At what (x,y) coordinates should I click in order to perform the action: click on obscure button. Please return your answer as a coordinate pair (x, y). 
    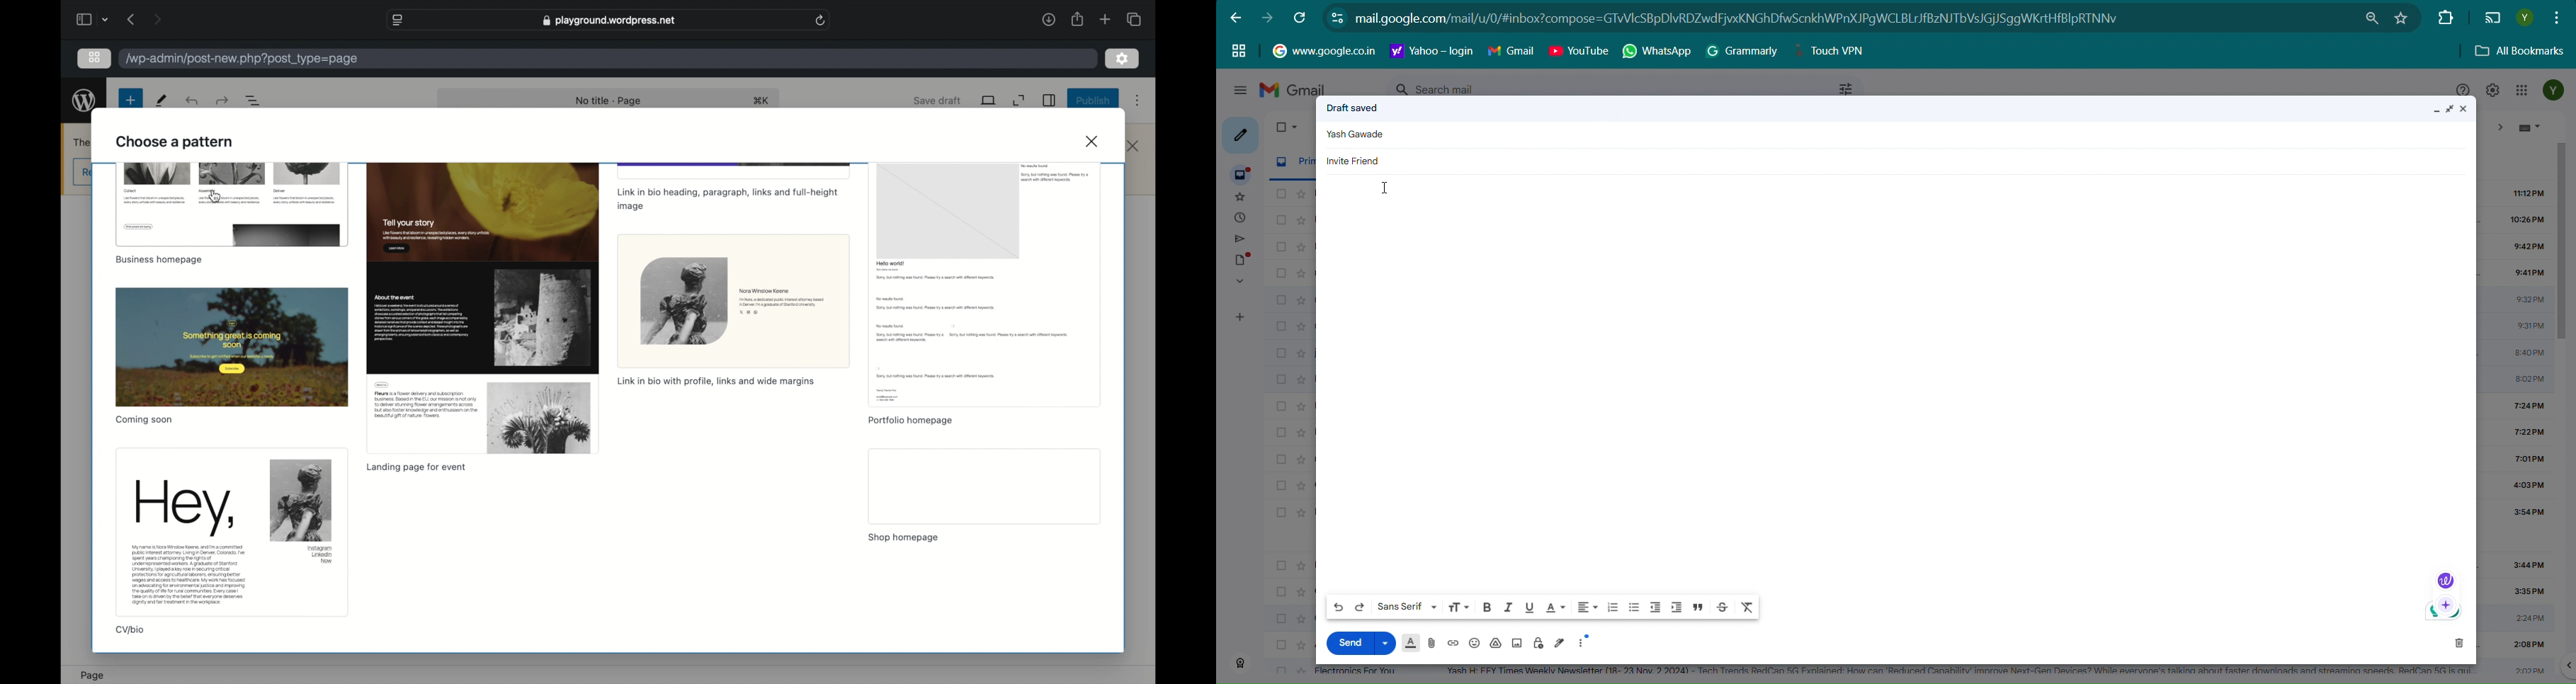
    Looking at the image, I should click on (84, 172).